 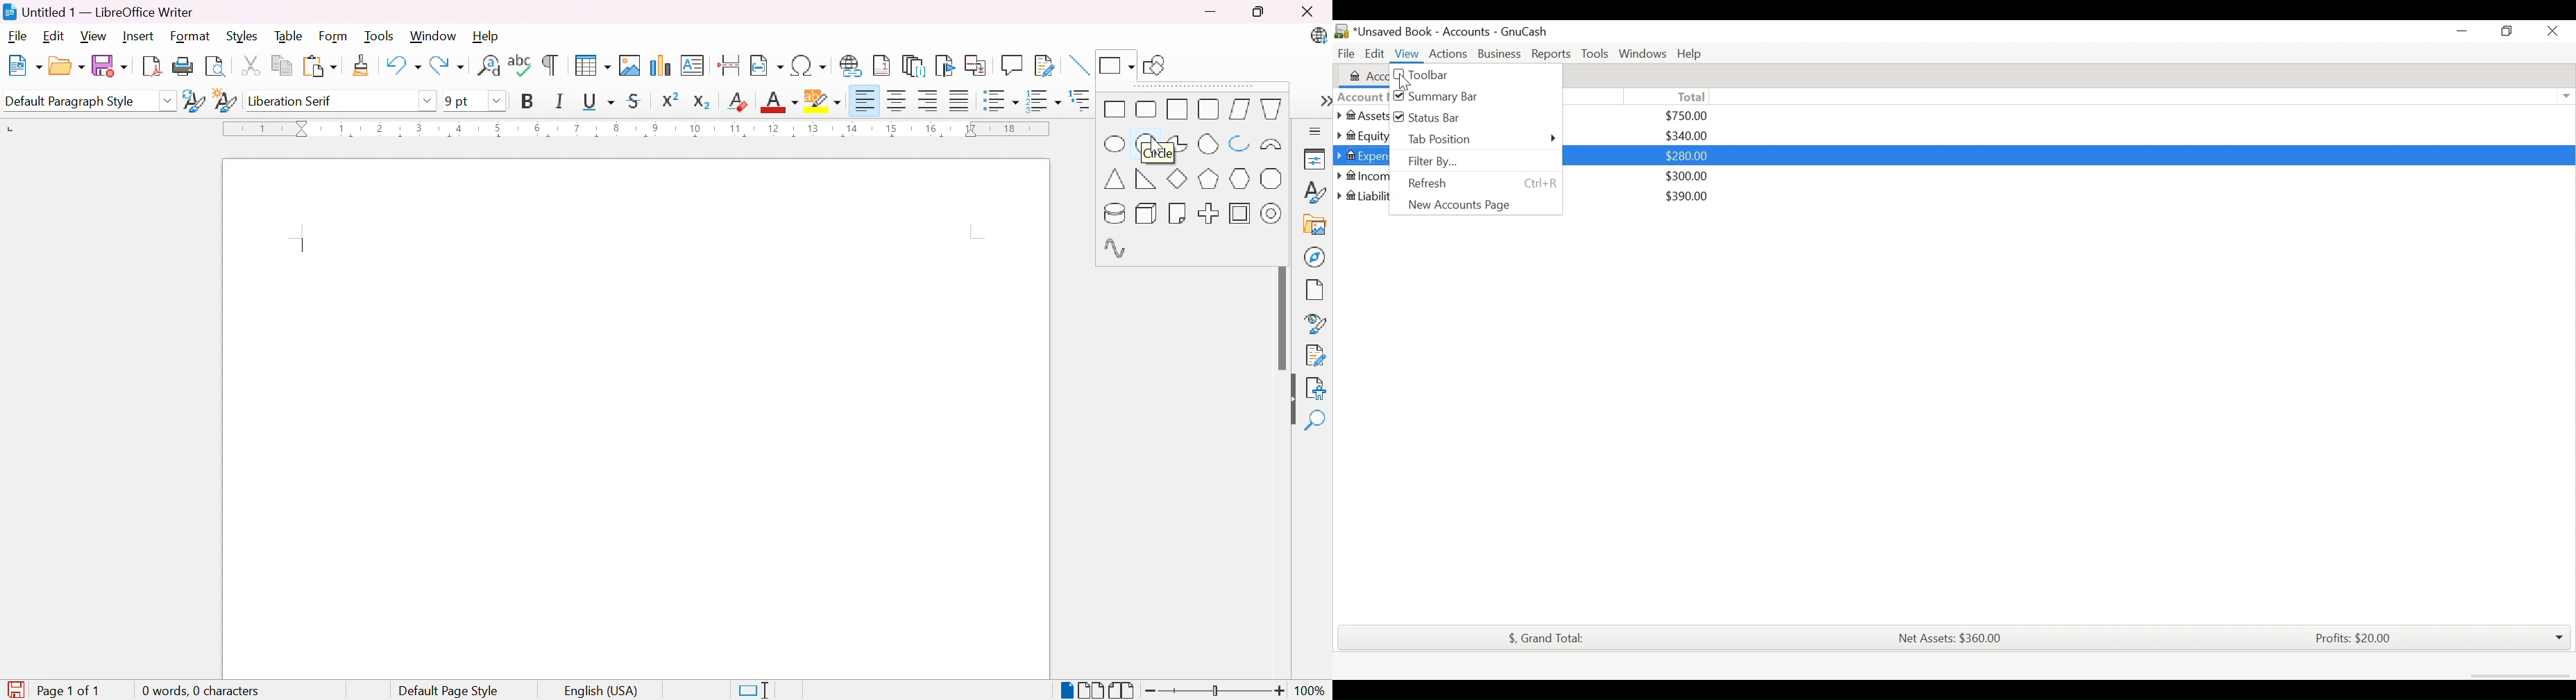 I want to click on Insert page break, so click(x=729, y=65).